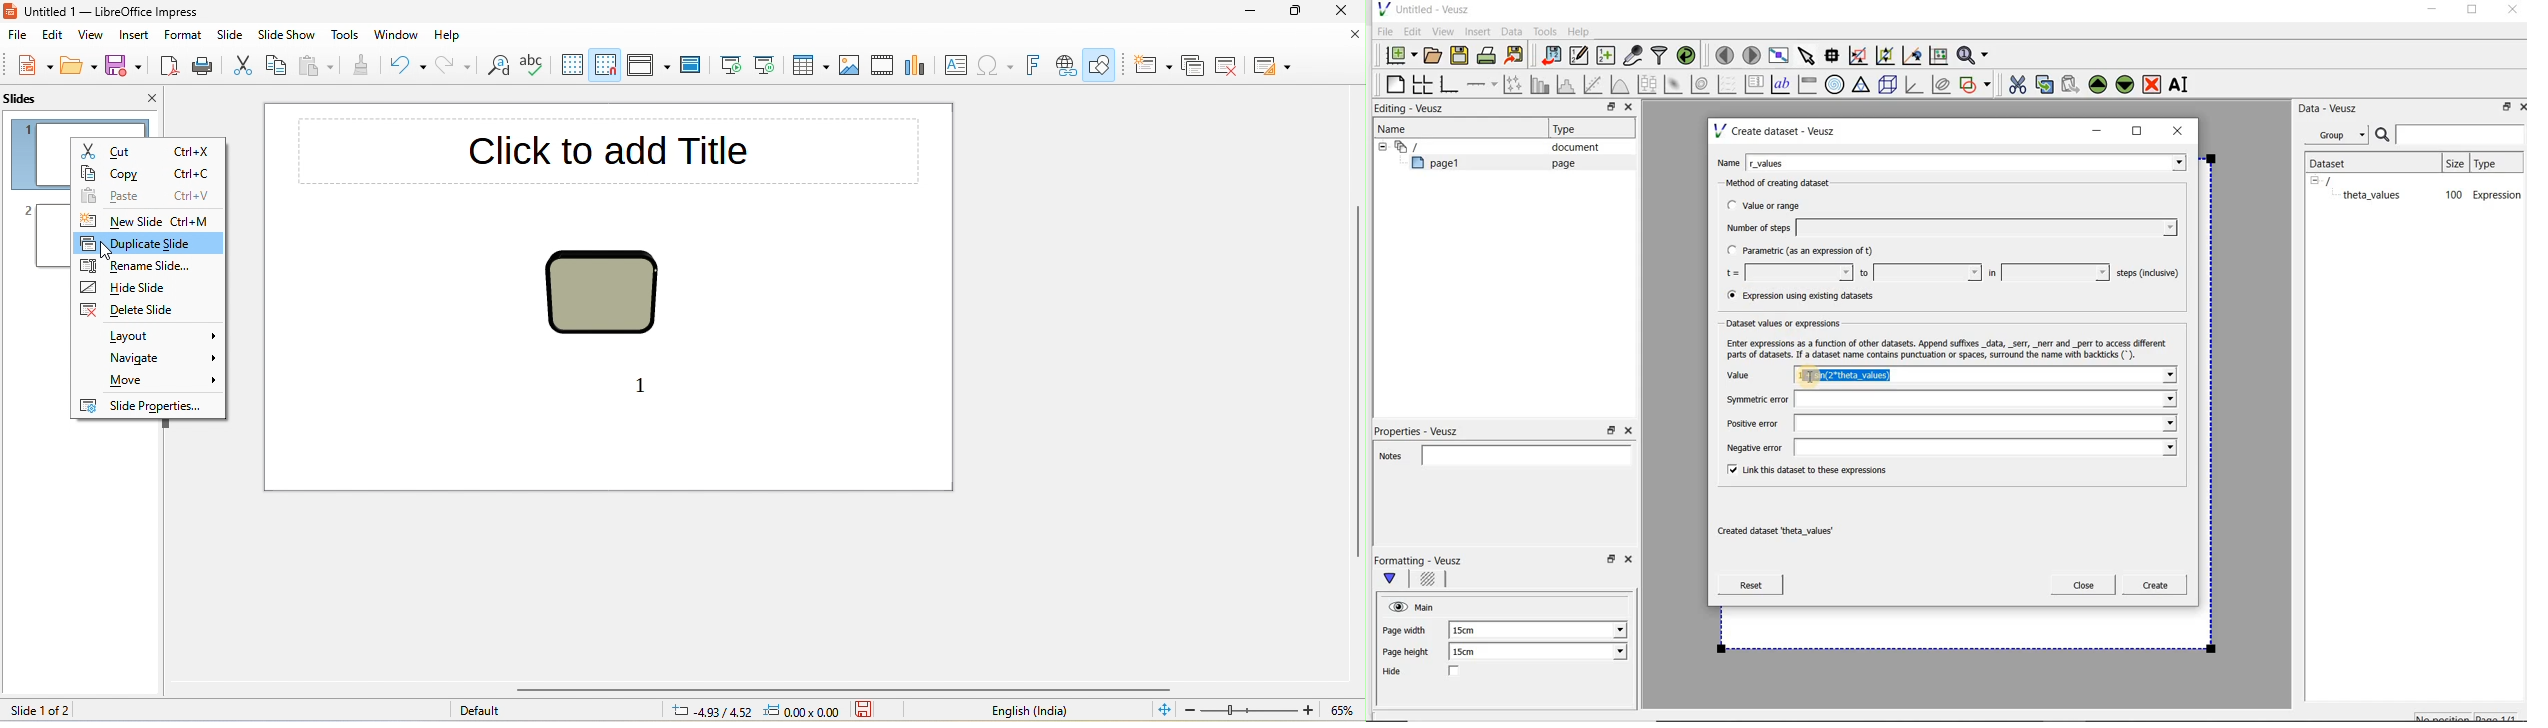  Describe the element at coordinates (570, 66) in the screenshot. I see `display grid` at that location.